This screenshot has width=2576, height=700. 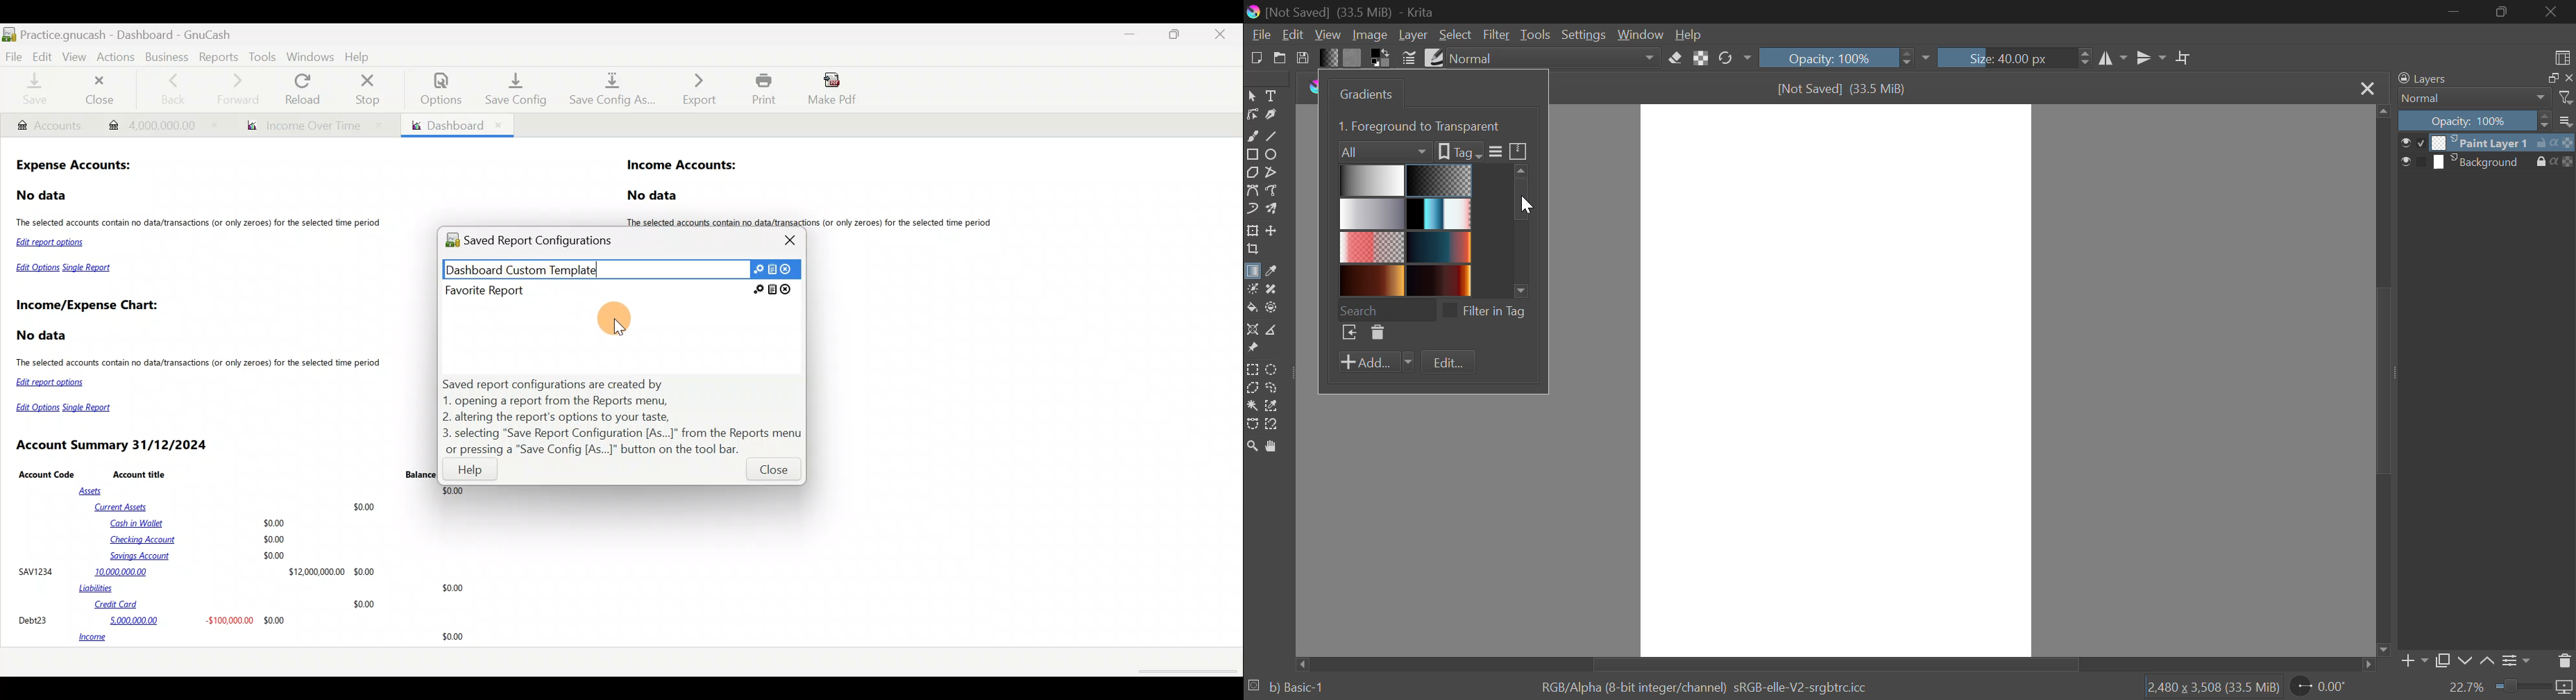 I want to click on Edit Options Single Report, so click(x=69, y=408).